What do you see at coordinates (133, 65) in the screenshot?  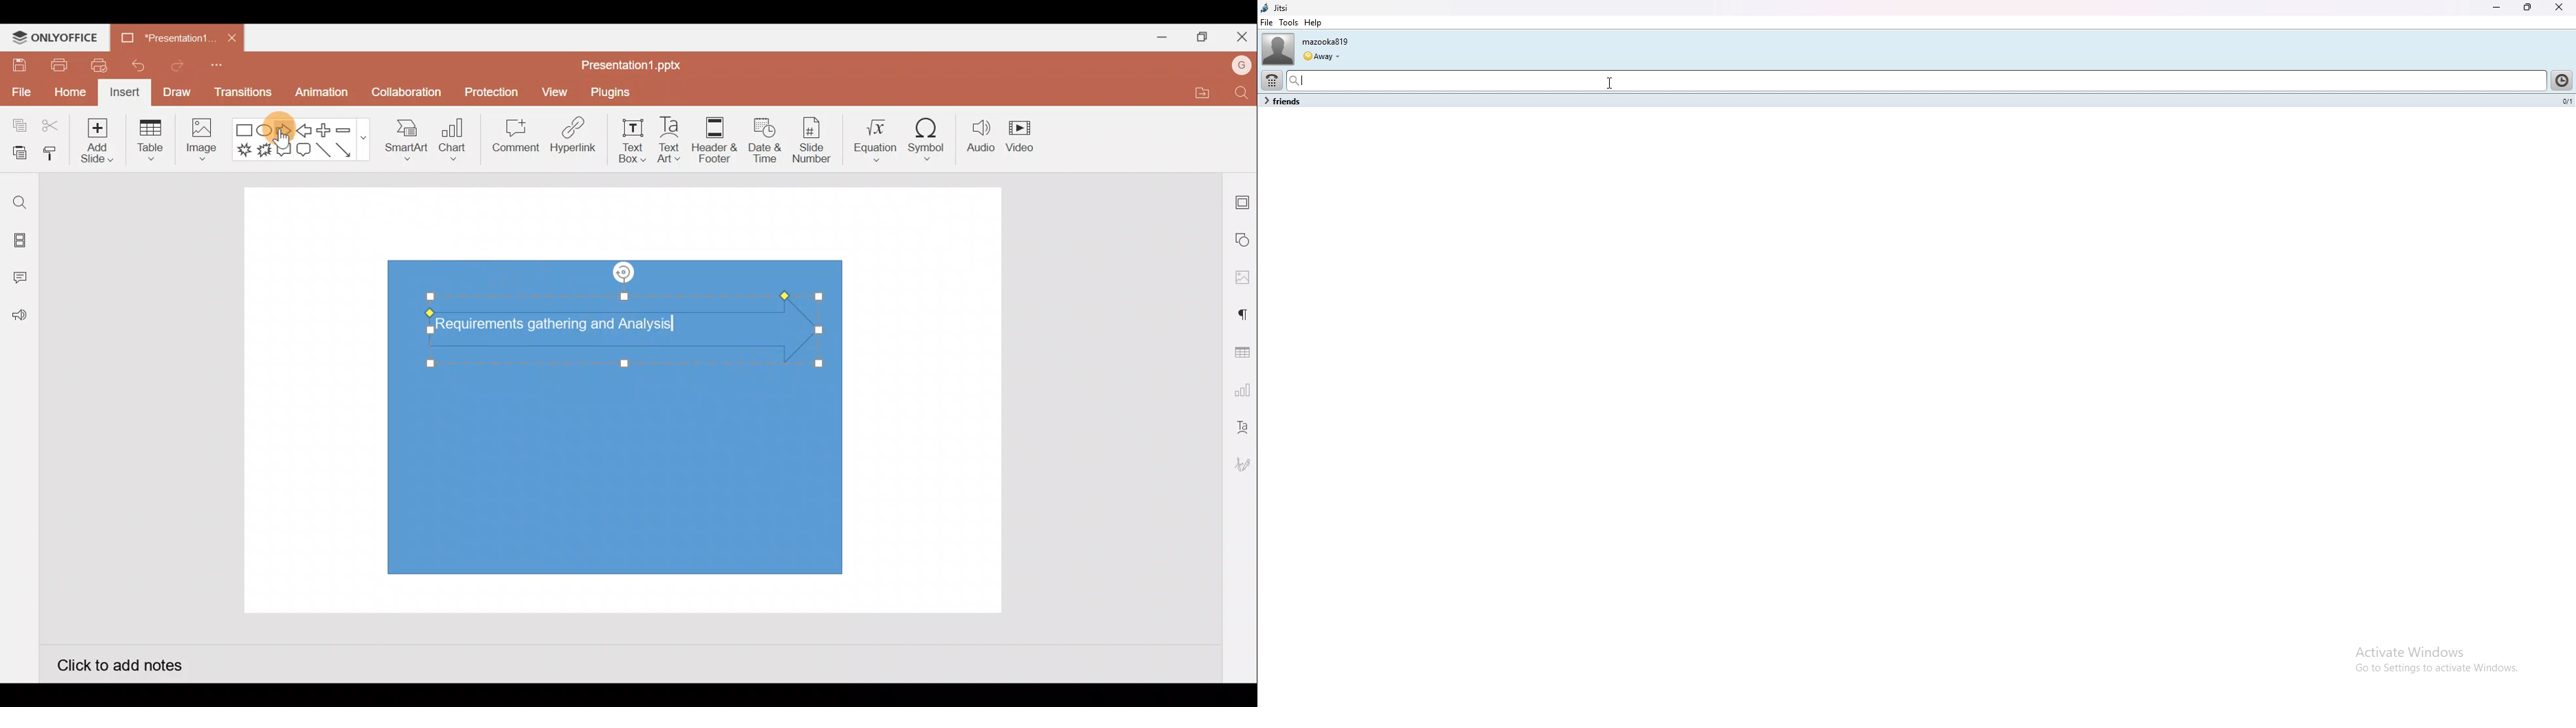 I see `Undo` at bounding box center [133, 65].